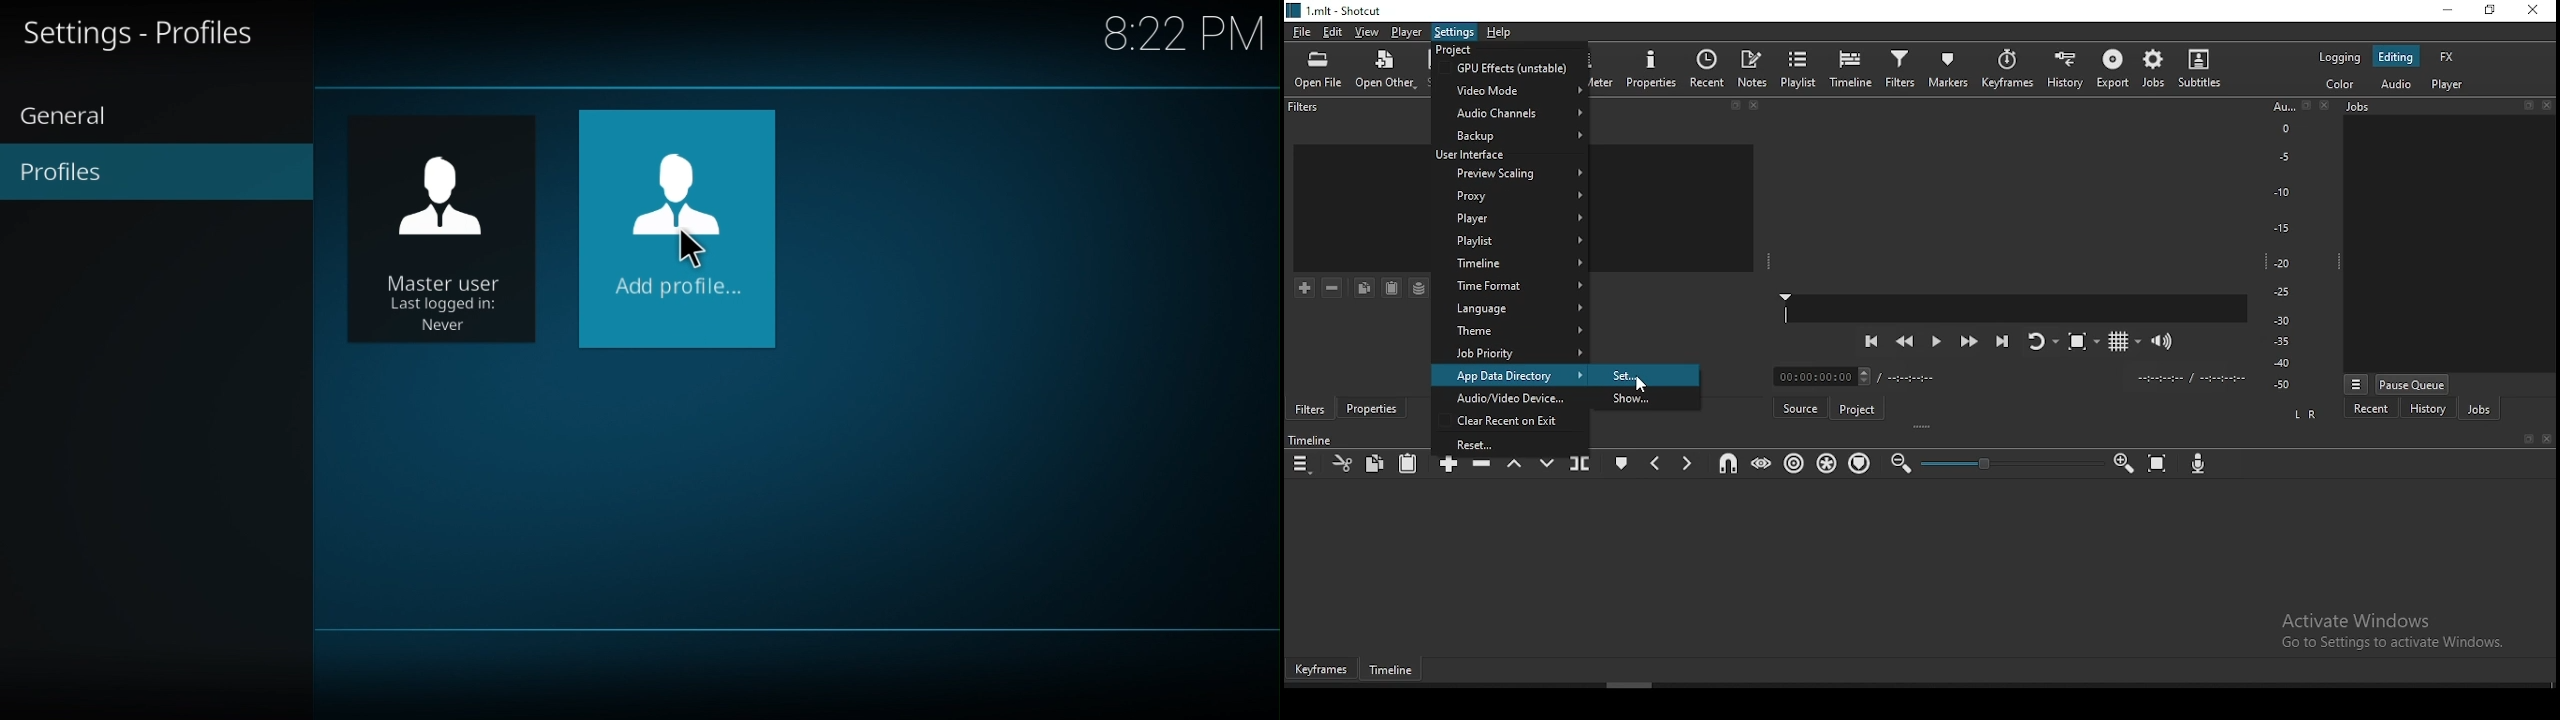 The height and width of the screenshot is (728, 2576). Describe the element at coordinates (2446, 85) in the screenshot. I see `player` at that location.